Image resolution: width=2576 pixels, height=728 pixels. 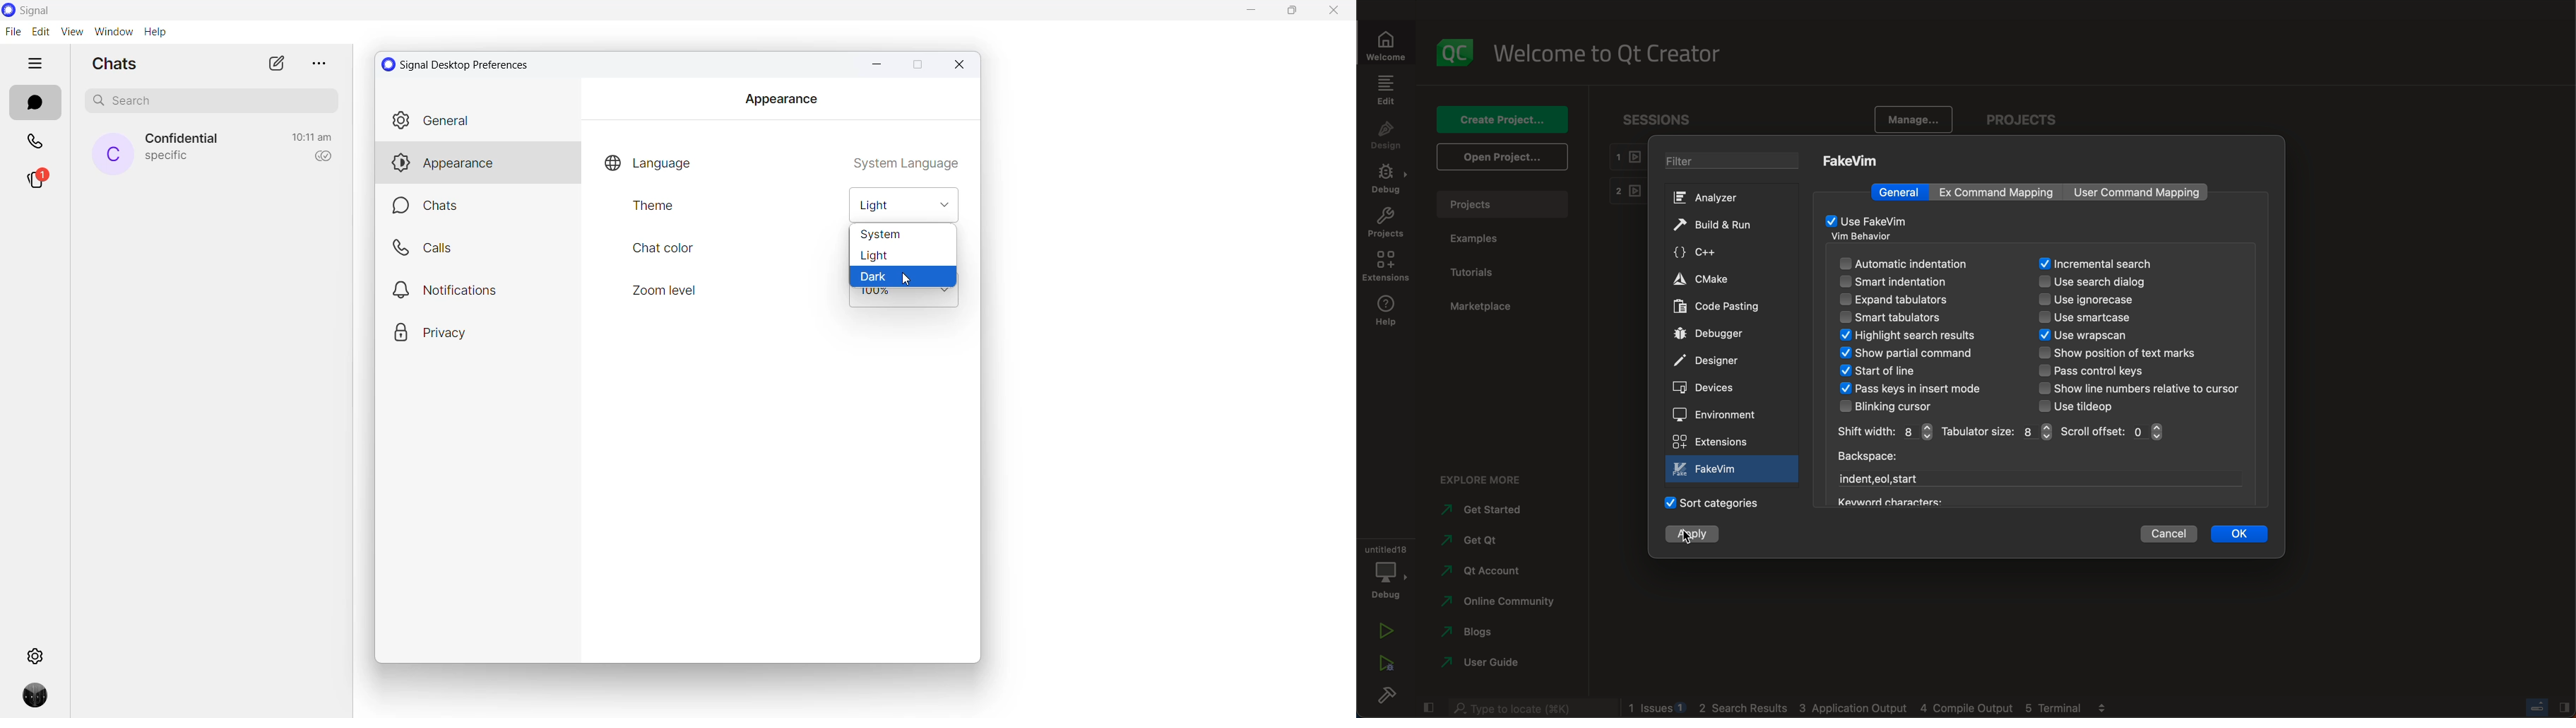 What do you see at coordinates (1493, 509) in the screenshot?
I see `started` at bounding box center [1493, 509].